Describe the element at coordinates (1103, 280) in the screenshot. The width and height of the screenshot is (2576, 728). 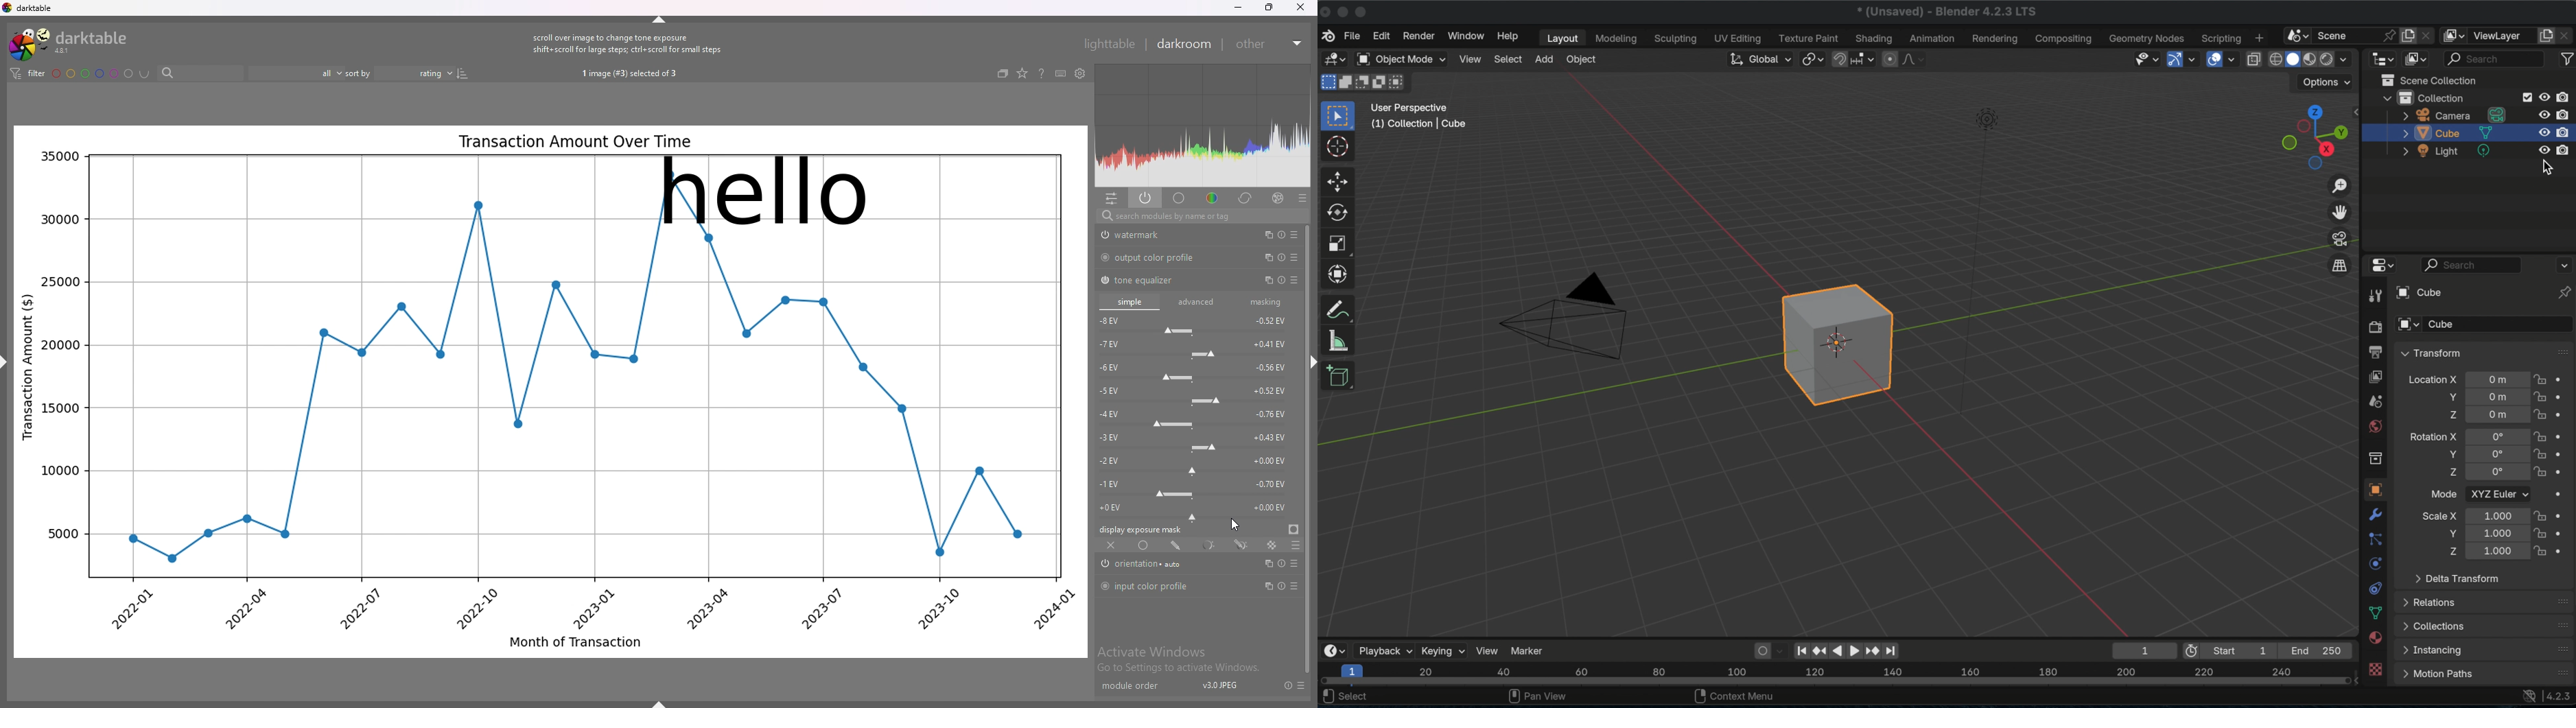
I see `switch off/on` at that location.